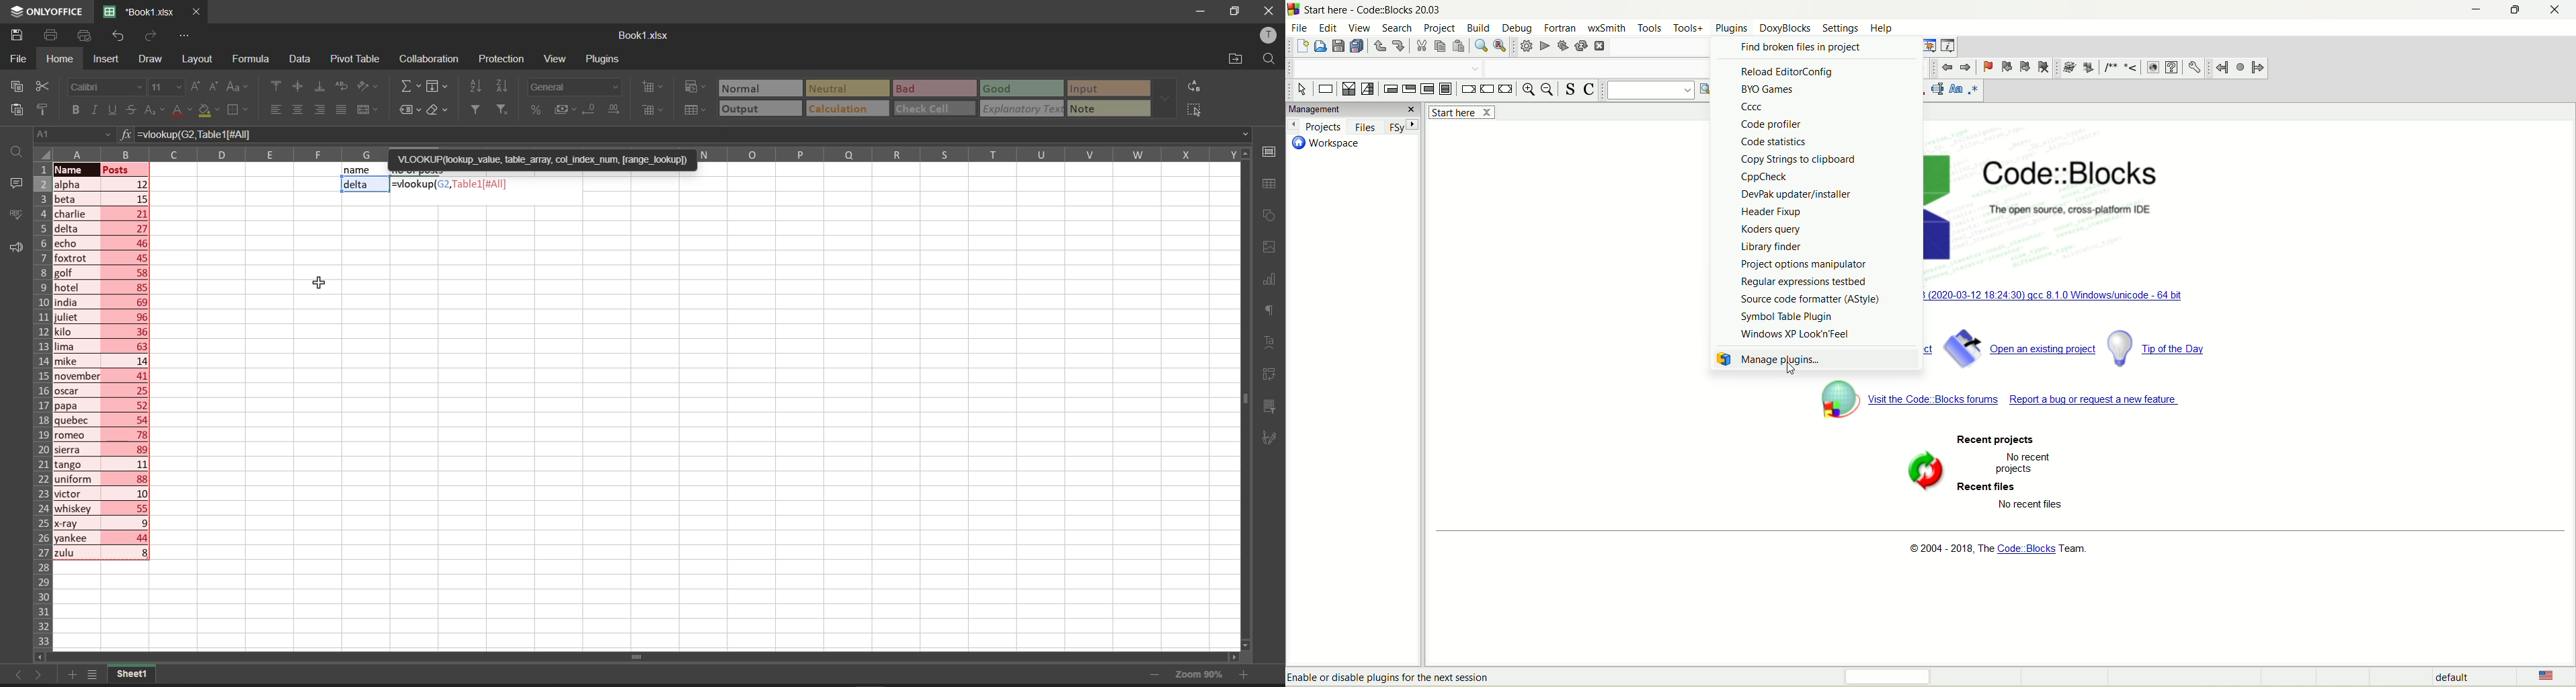 Image resolution: width=2576 pixels, height=700 pixels. Describe the element at coordinates (1478, 26) in the screenshot. I see `build` at that location.